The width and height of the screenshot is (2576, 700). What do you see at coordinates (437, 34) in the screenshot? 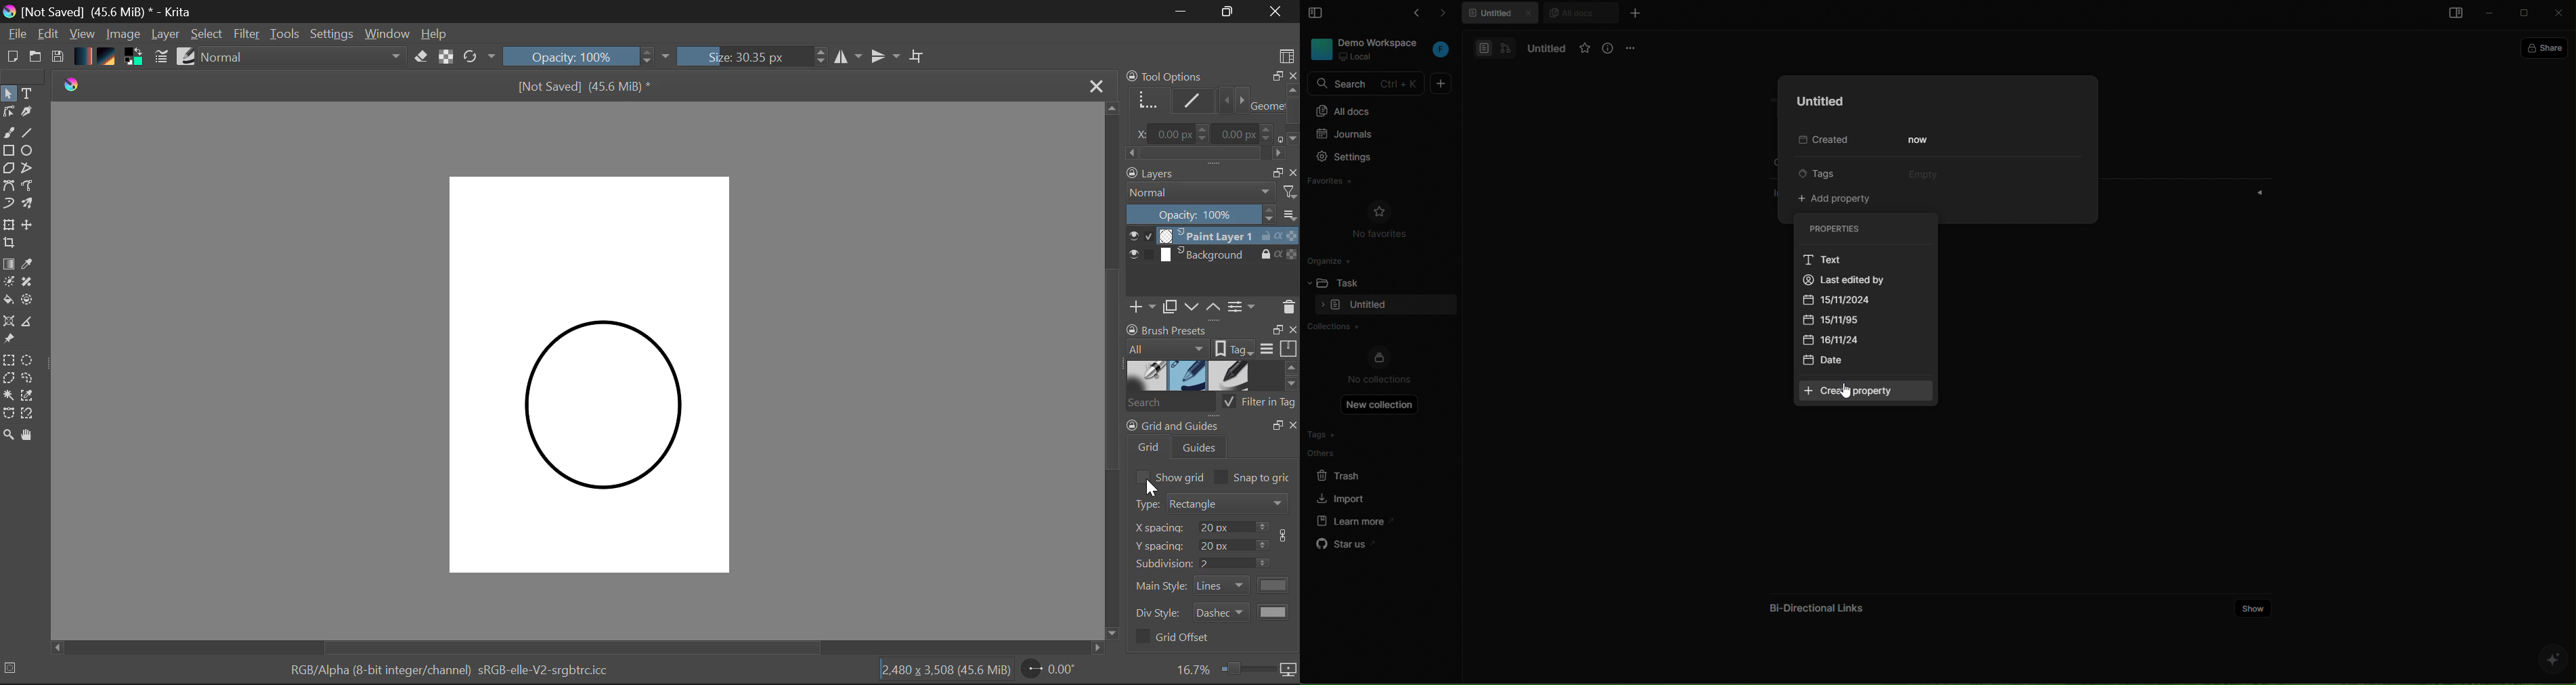
I see `Help` at bounding box center [437, 34].